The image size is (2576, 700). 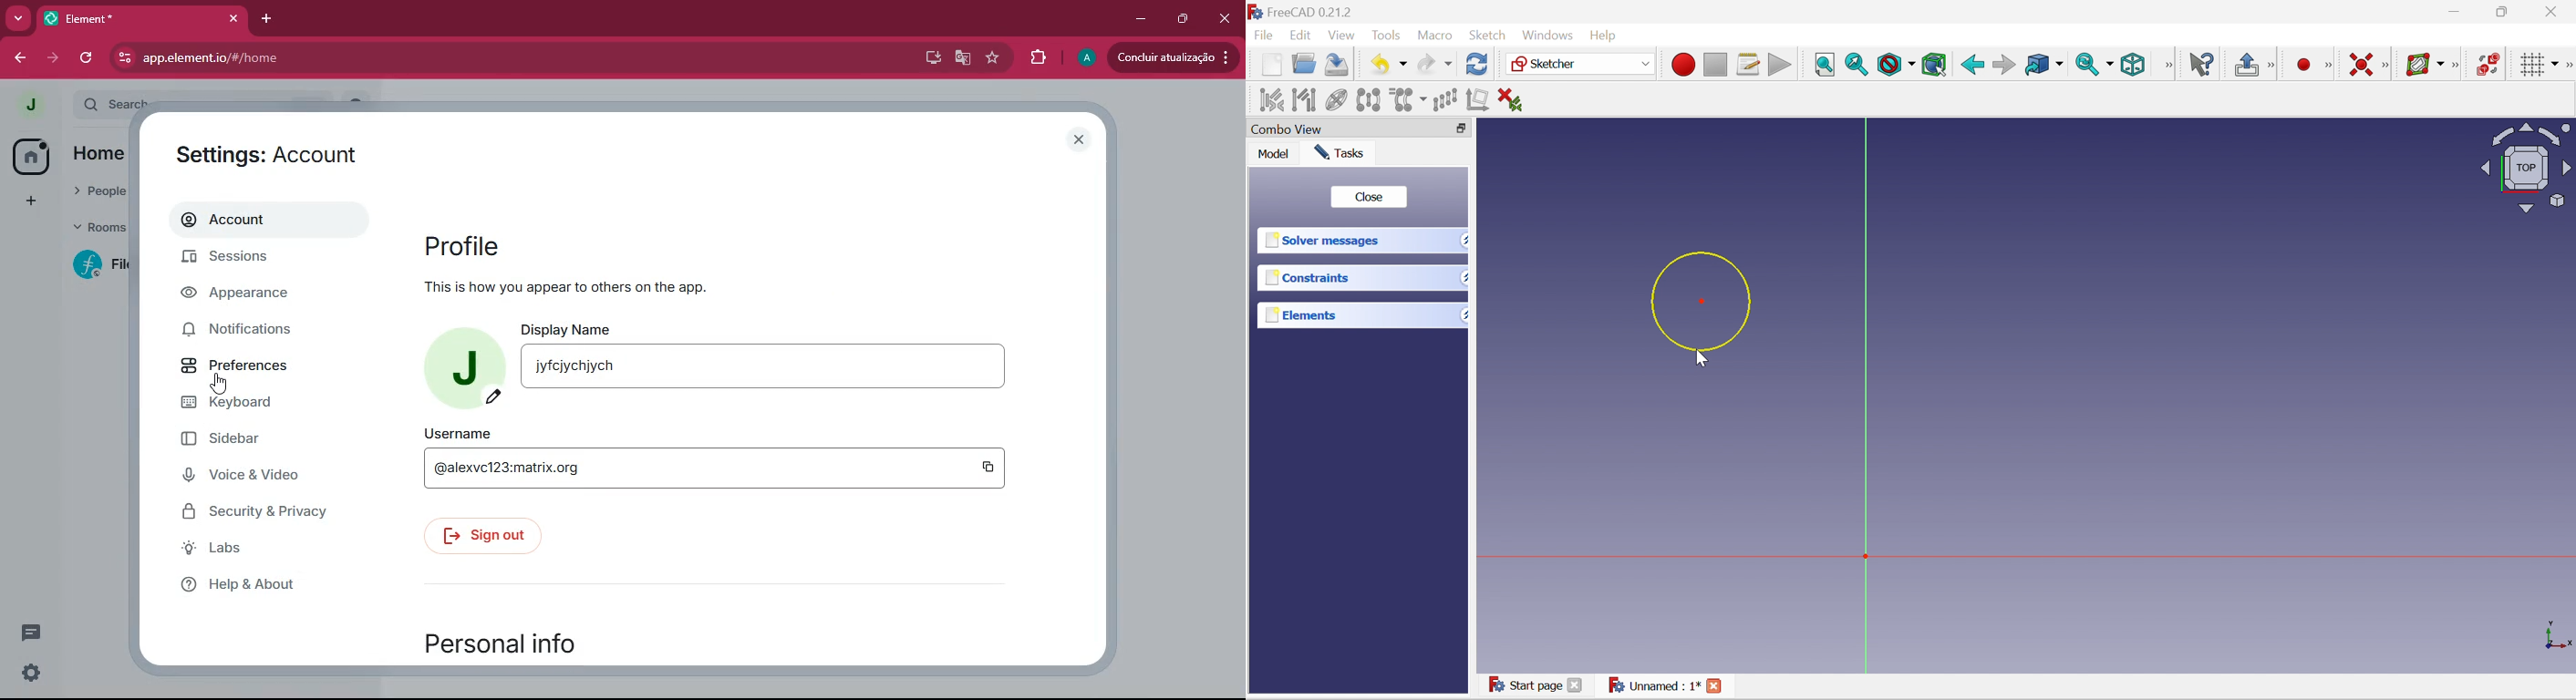 What do you see at coordinates (2248, 64) in the screenshot?
I see `Leave sketch` at bounding box center [2248, 64].